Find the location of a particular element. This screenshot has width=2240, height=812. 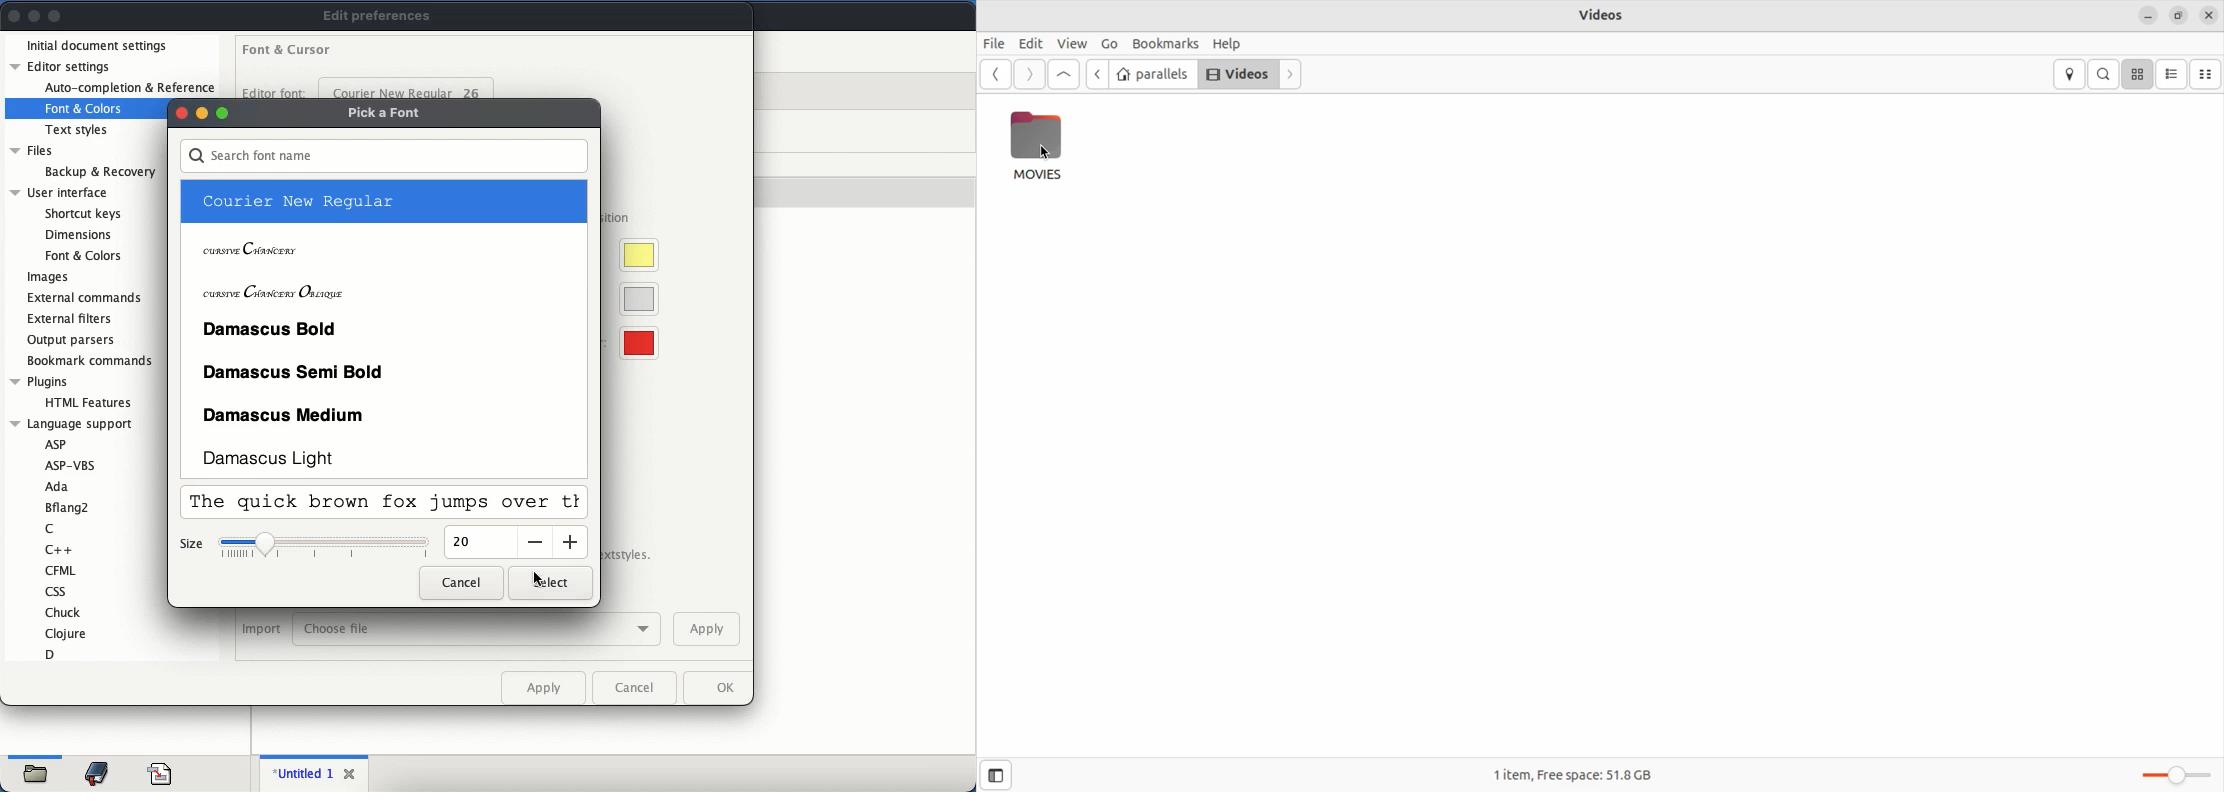

Damascus Semi Bold is located at coordinates (293, 373).